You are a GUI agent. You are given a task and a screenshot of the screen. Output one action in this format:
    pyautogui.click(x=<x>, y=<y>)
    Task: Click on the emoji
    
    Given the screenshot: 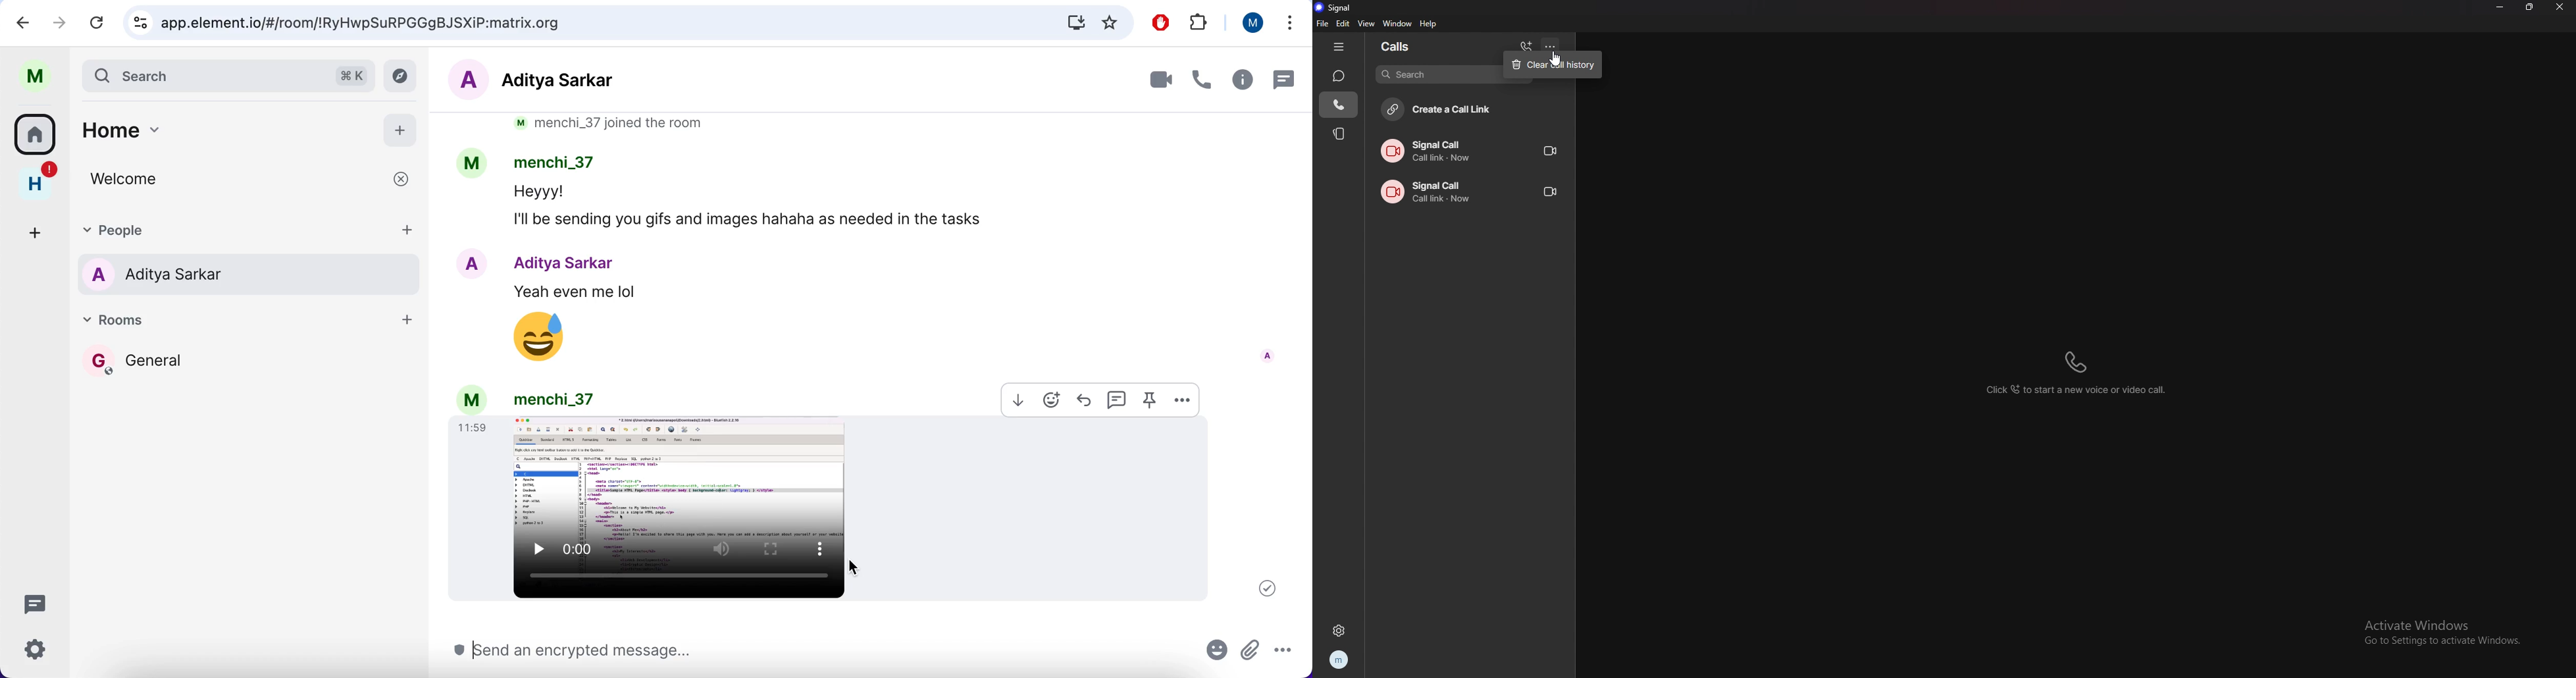 What is the action you would take?
    pyautogui.click(x=1218, y=653)
    